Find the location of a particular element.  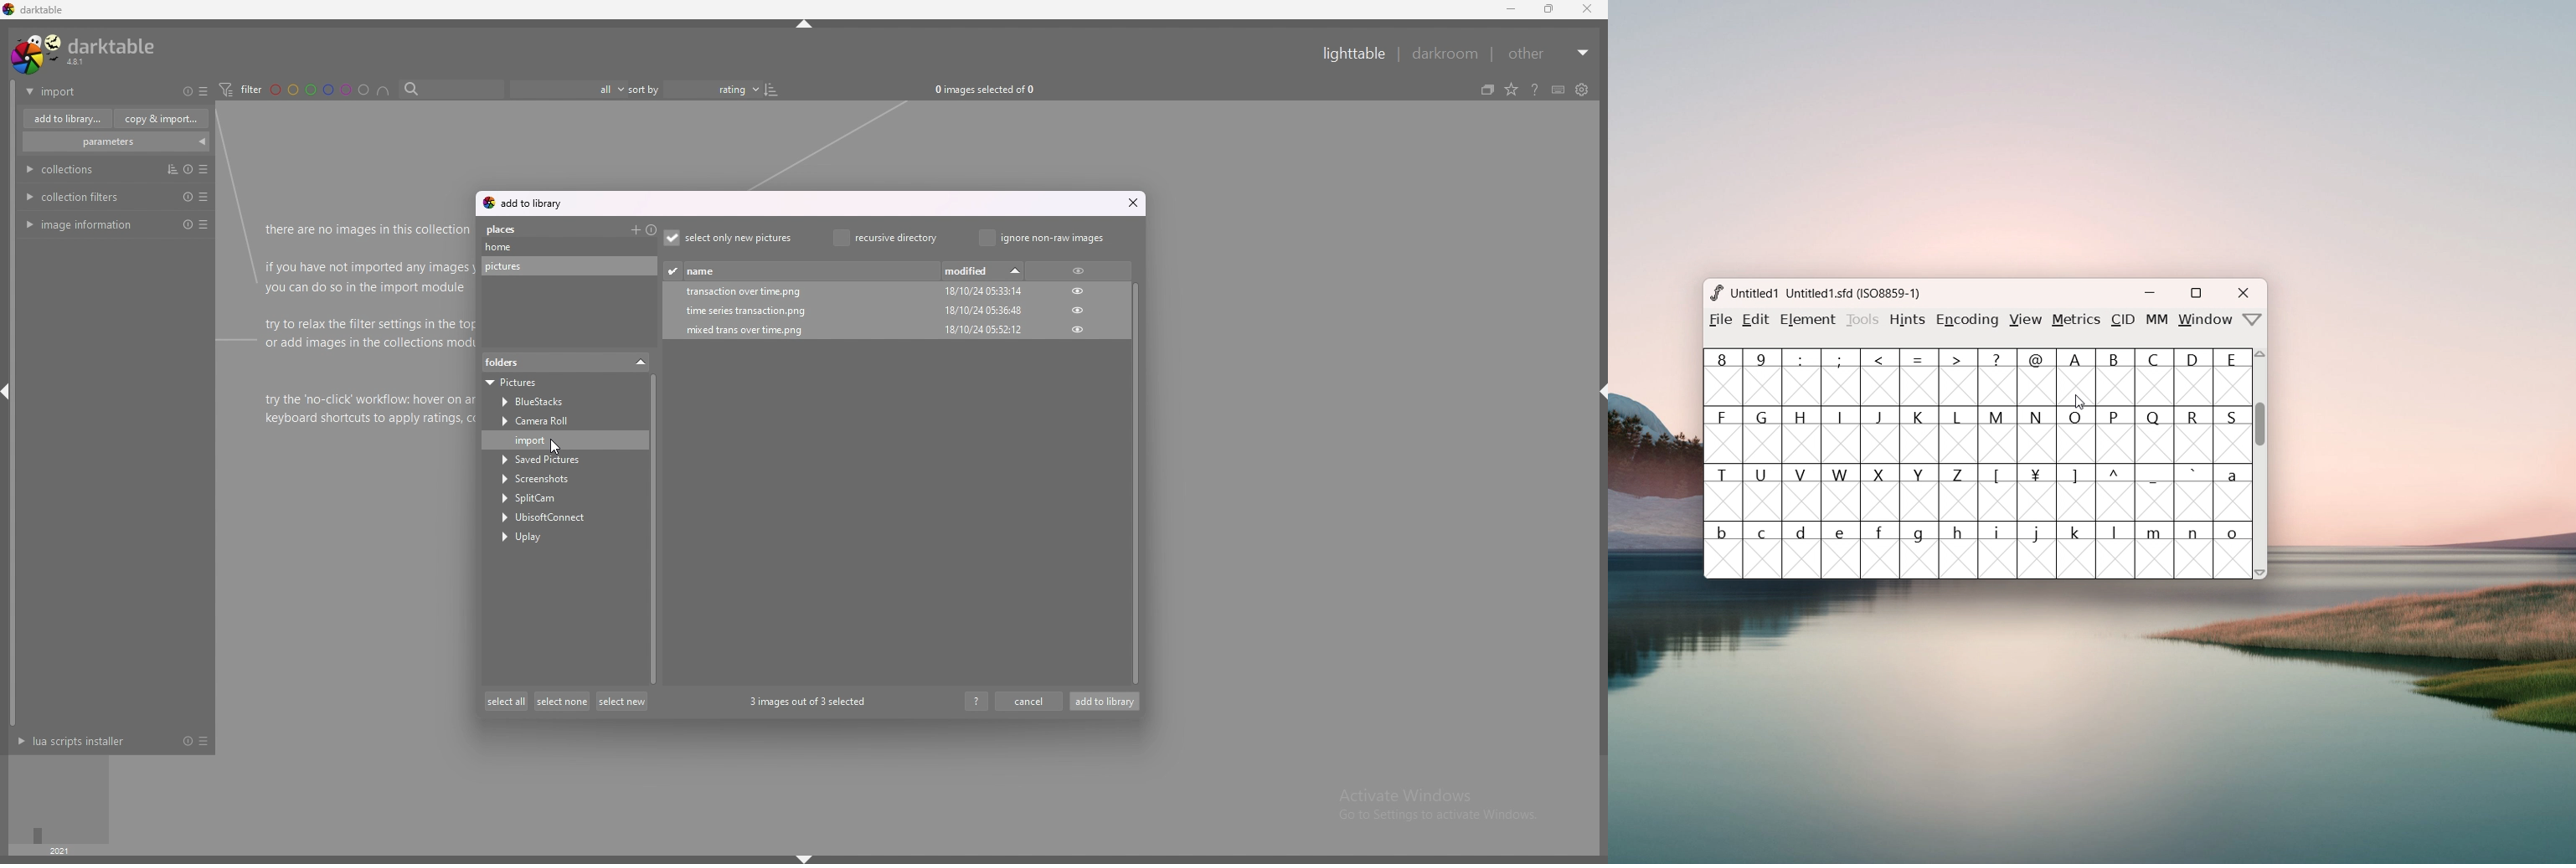

Untitled? Untitled1.sfd (1508859-1) is located at coordinates (1830, 293).